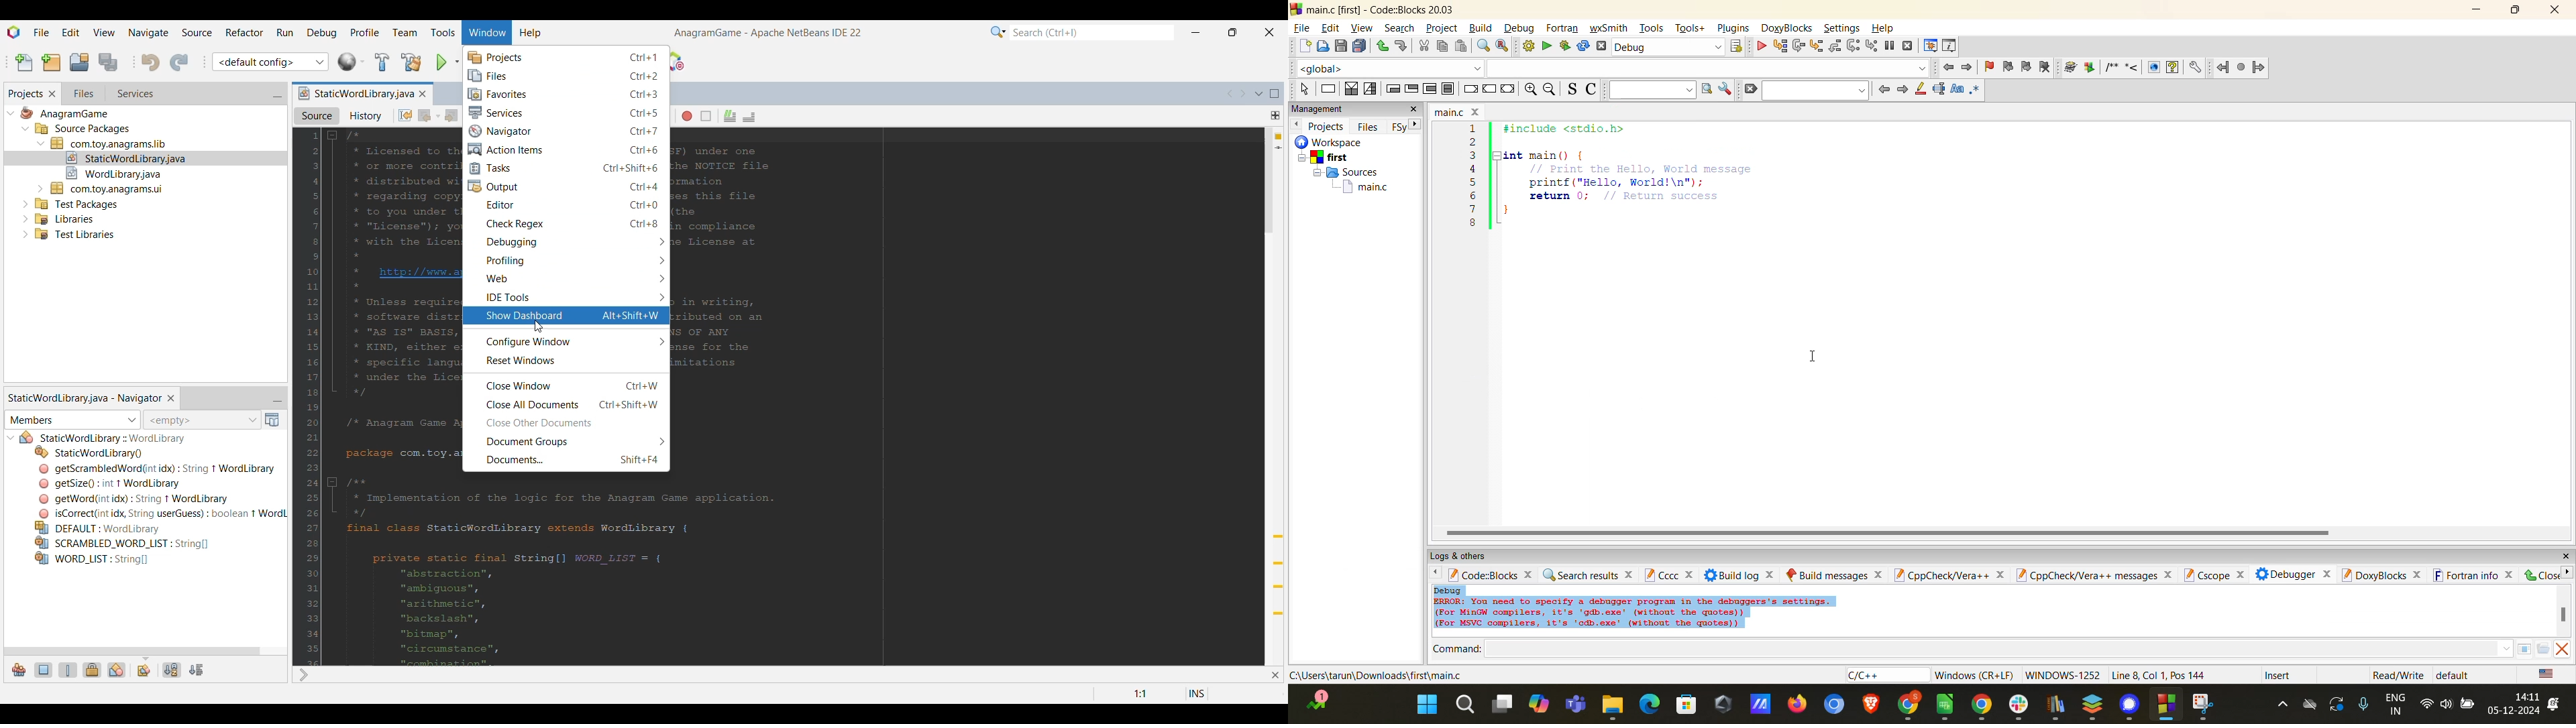  What do you see at coordinates (1908, 46) in the screenshot?
I see `stop debugger` at bounding box center [1908, 46].